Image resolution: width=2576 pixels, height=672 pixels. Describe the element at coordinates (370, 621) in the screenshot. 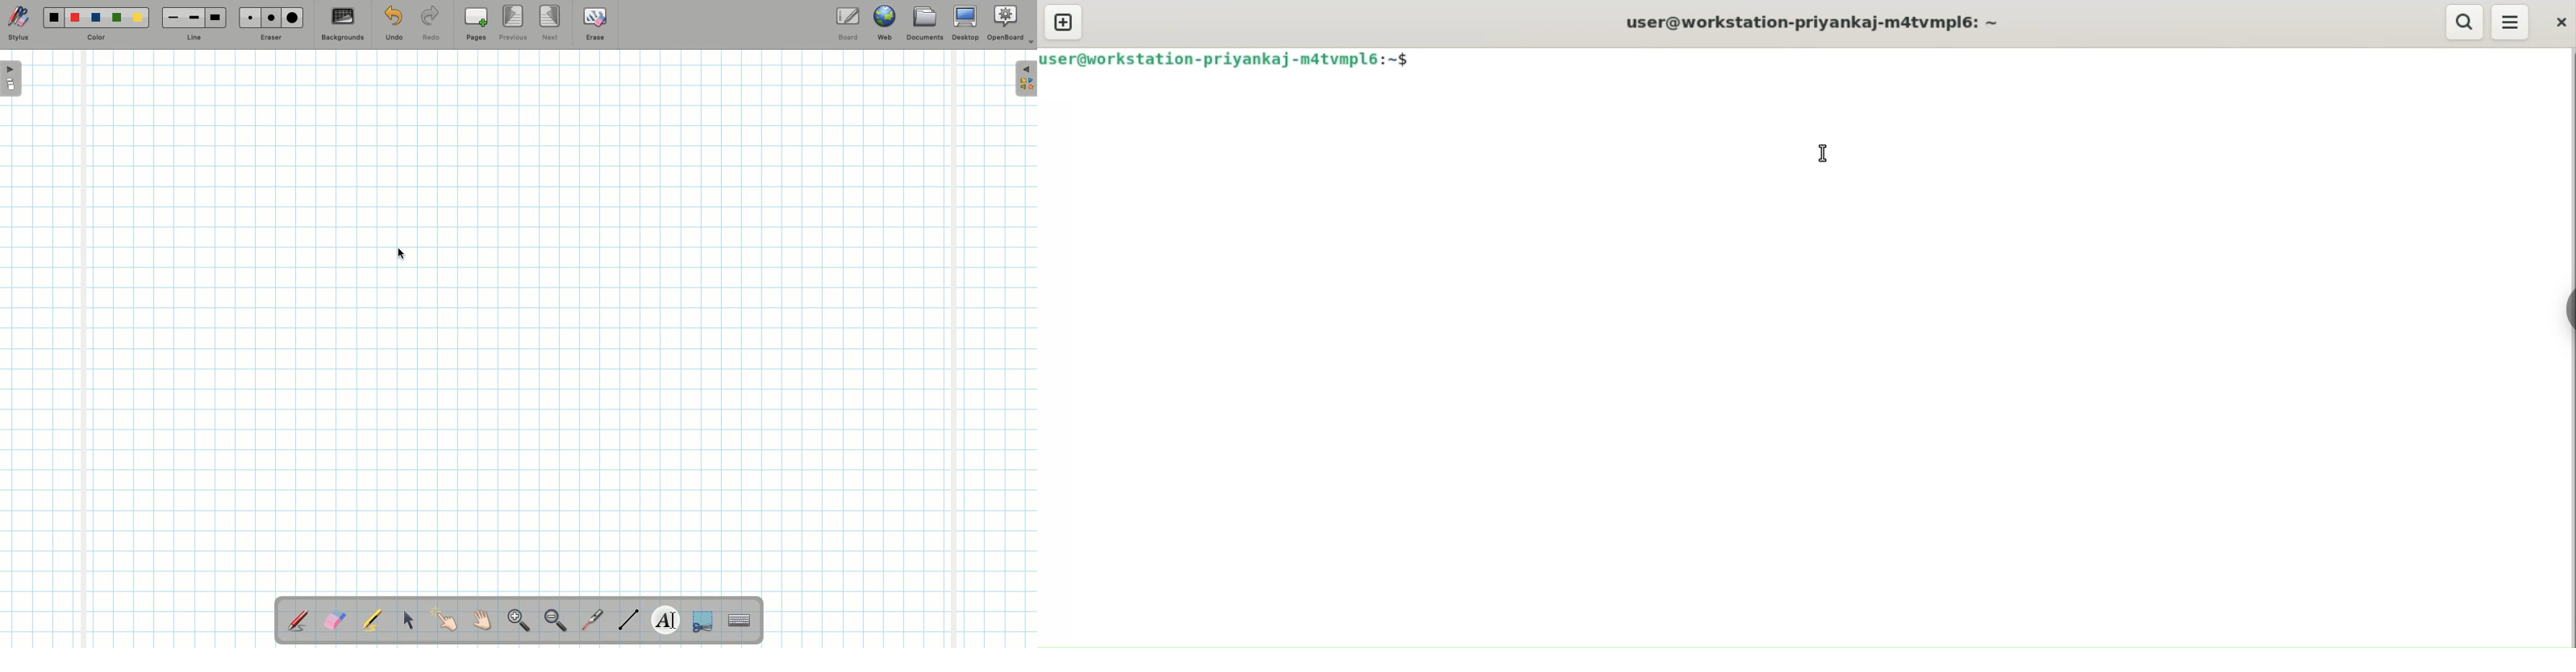

I see `Highlighter` at that location.